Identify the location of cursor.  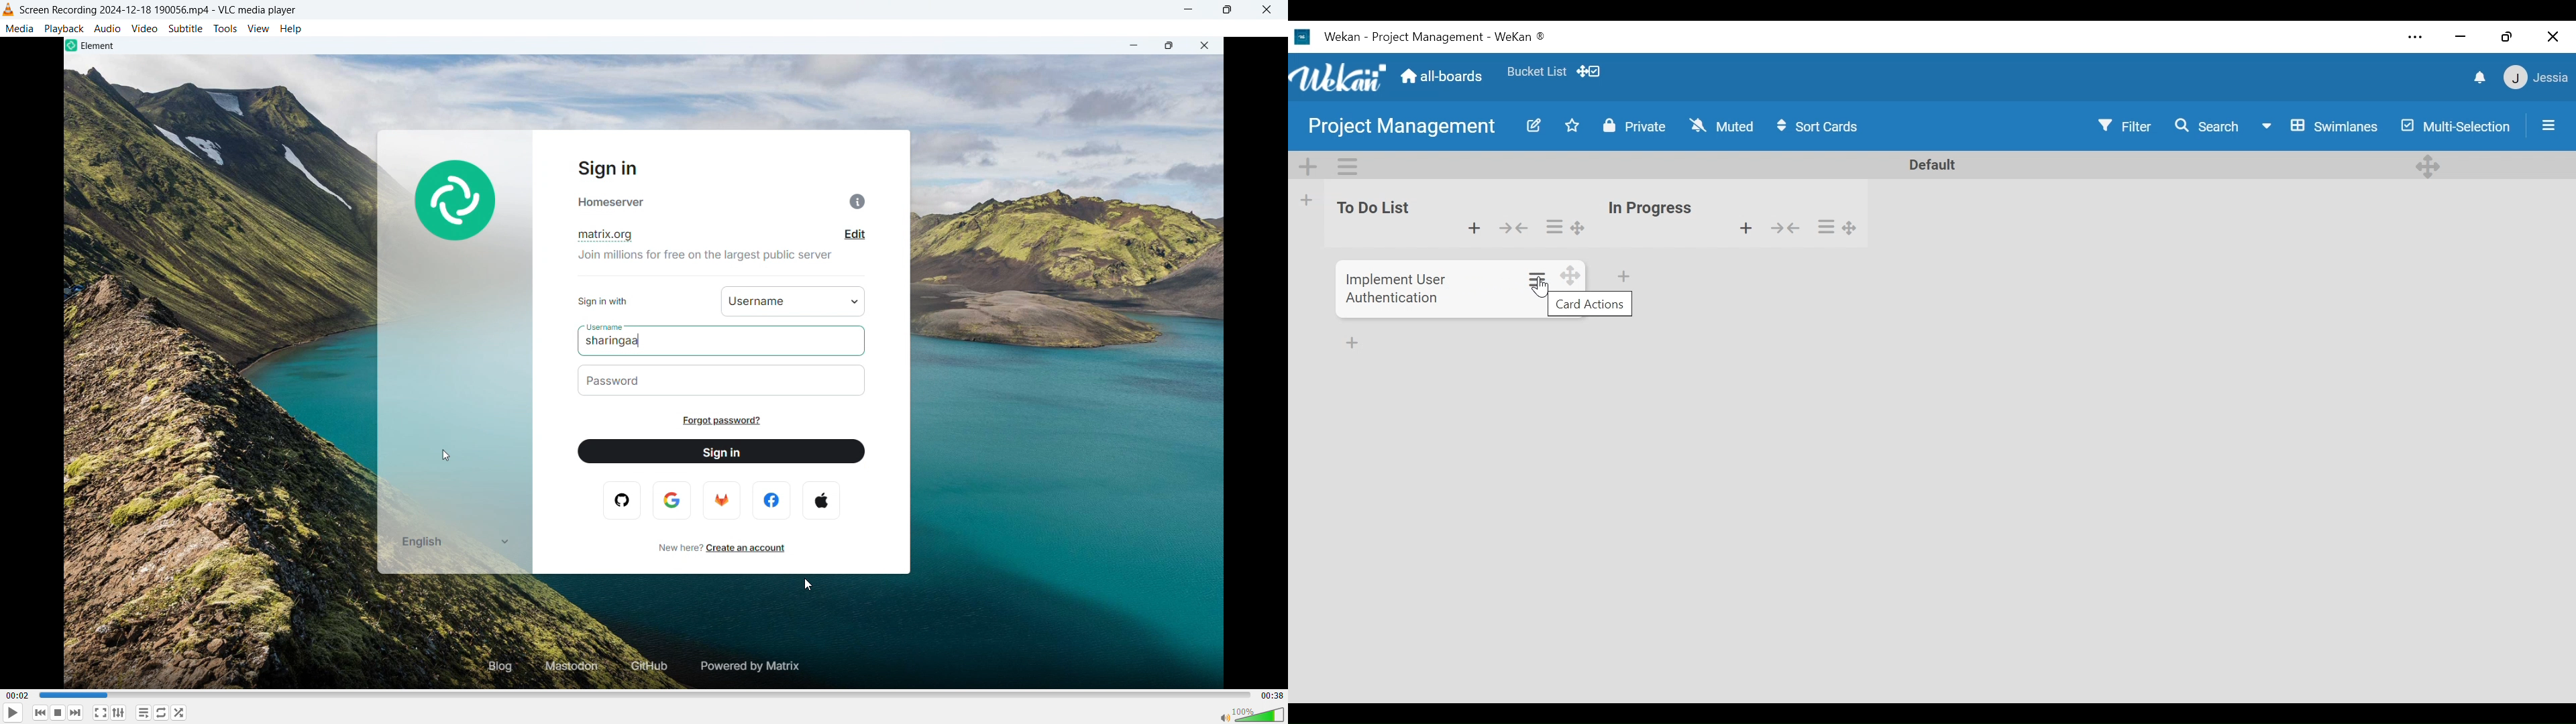
(811, 587).